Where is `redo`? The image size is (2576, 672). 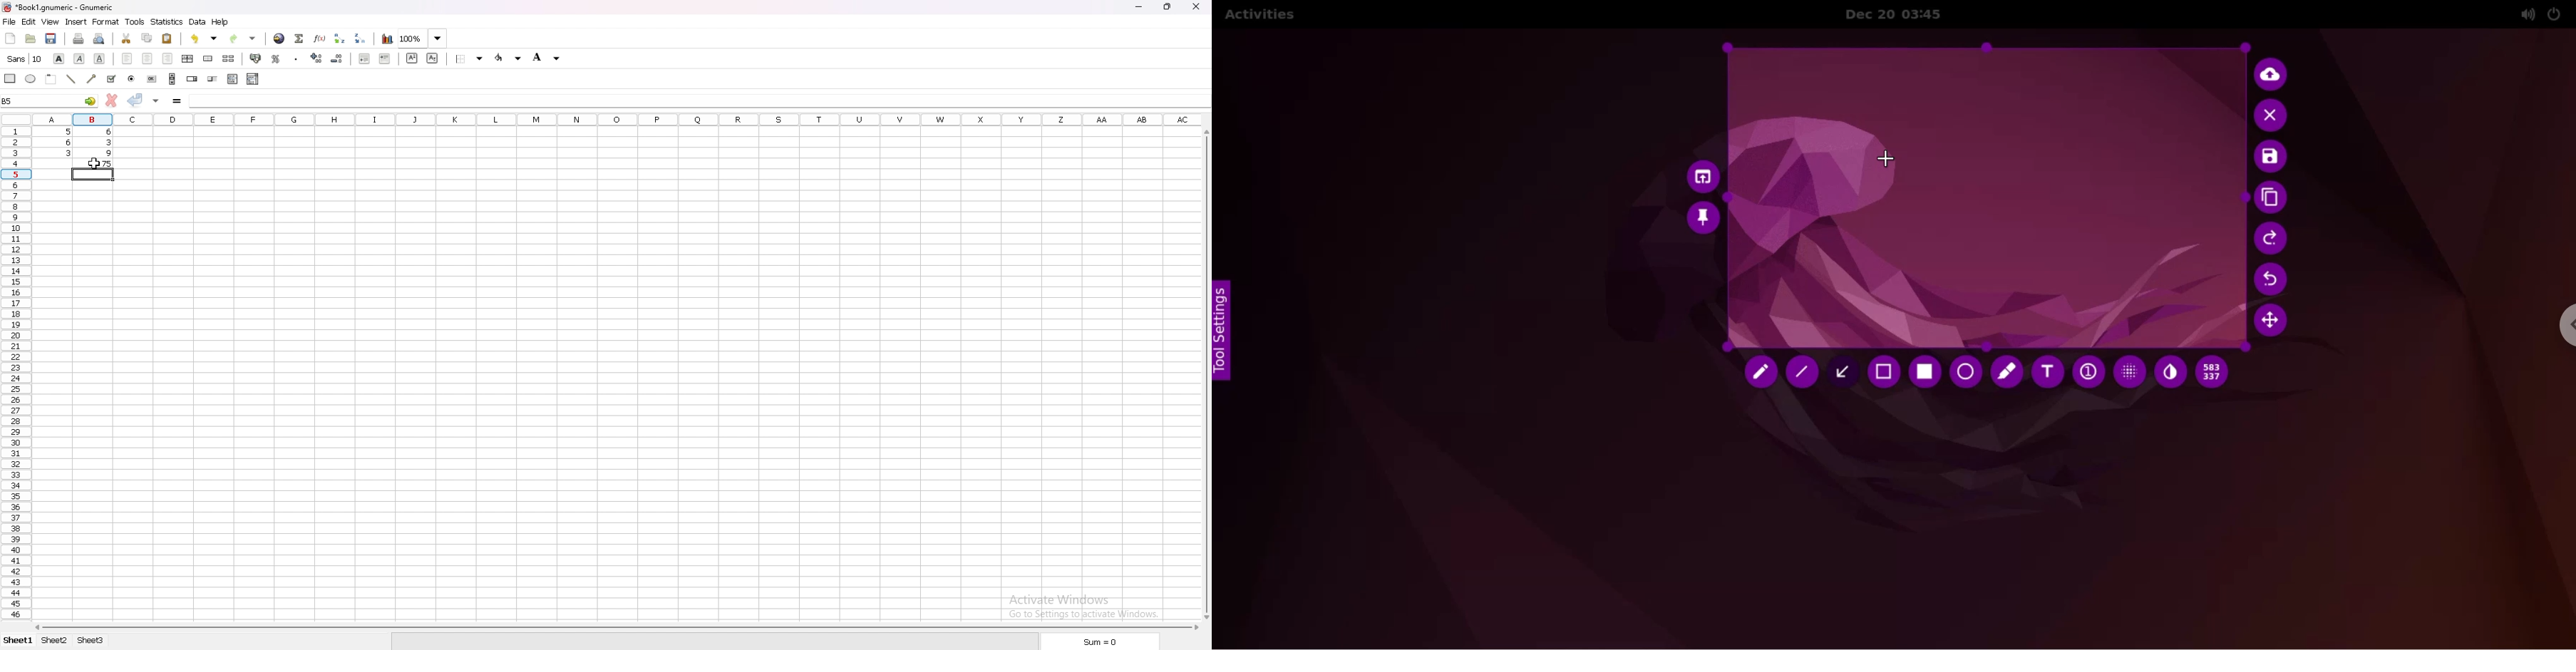 redo is located at coordinates (245, 38).